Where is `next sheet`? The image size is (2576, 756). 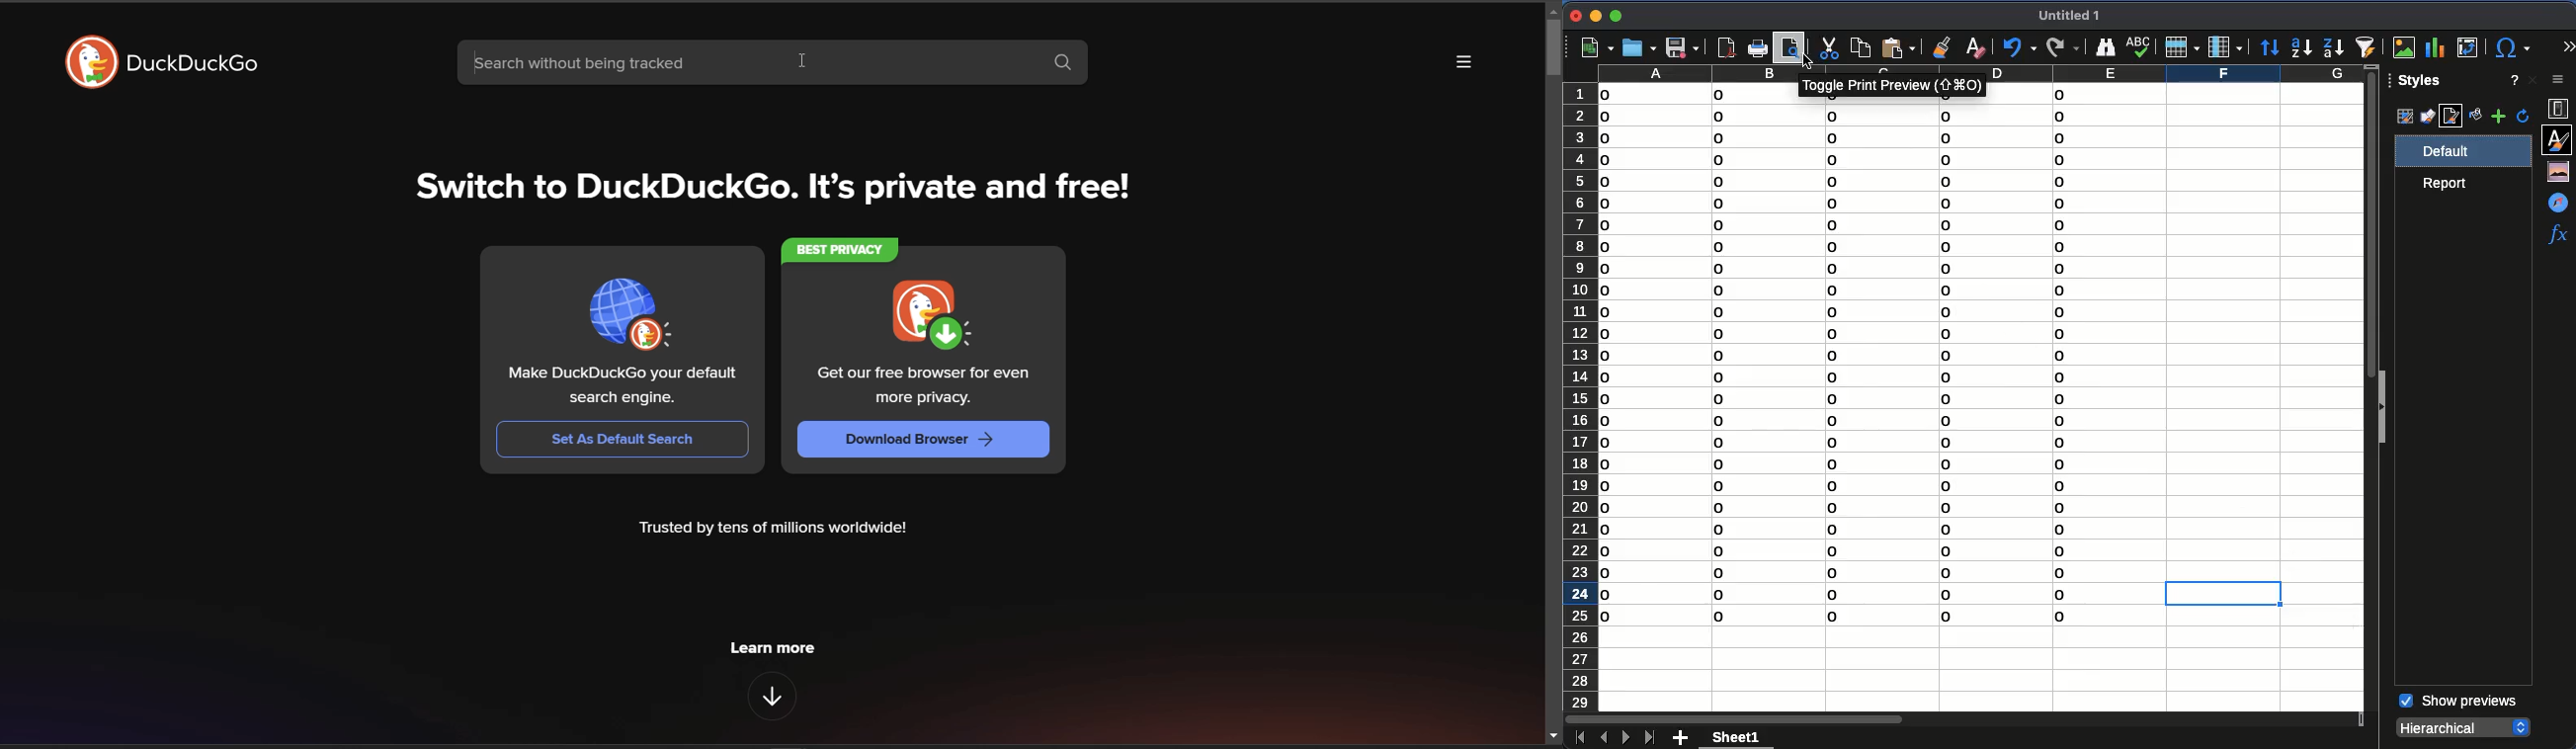
next sheet is located at coordinates (1623, 738).